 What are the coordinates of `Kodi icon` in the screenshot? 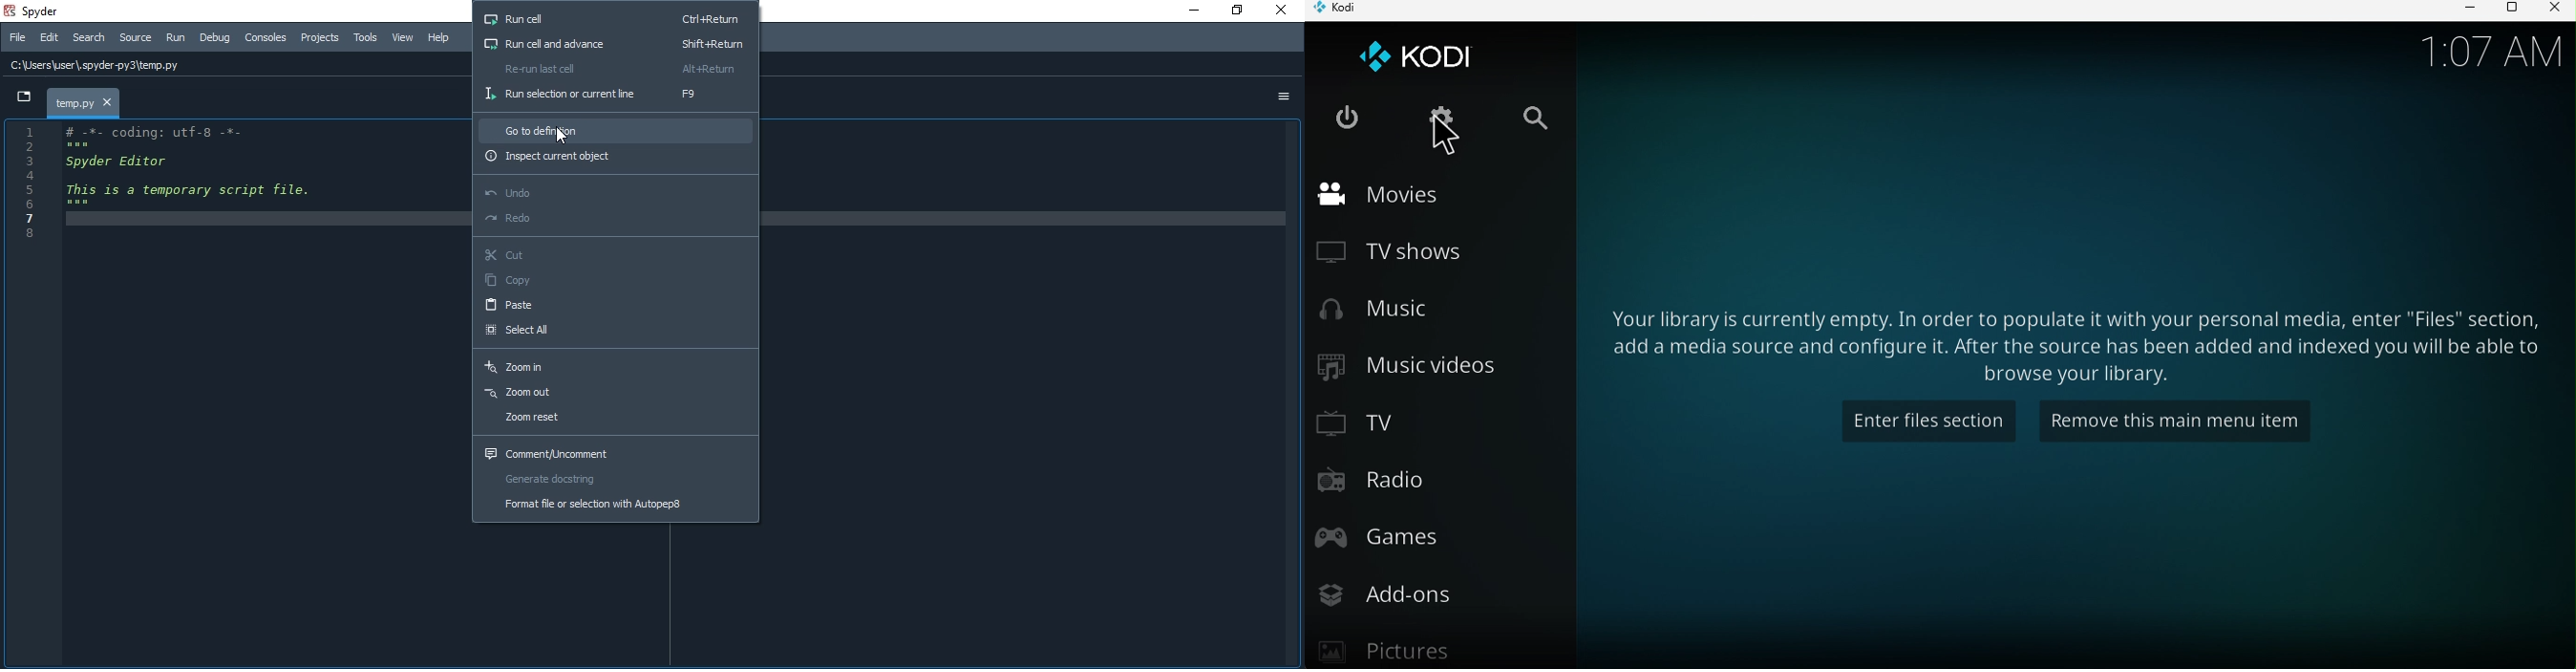 It's located at (1344, 11).